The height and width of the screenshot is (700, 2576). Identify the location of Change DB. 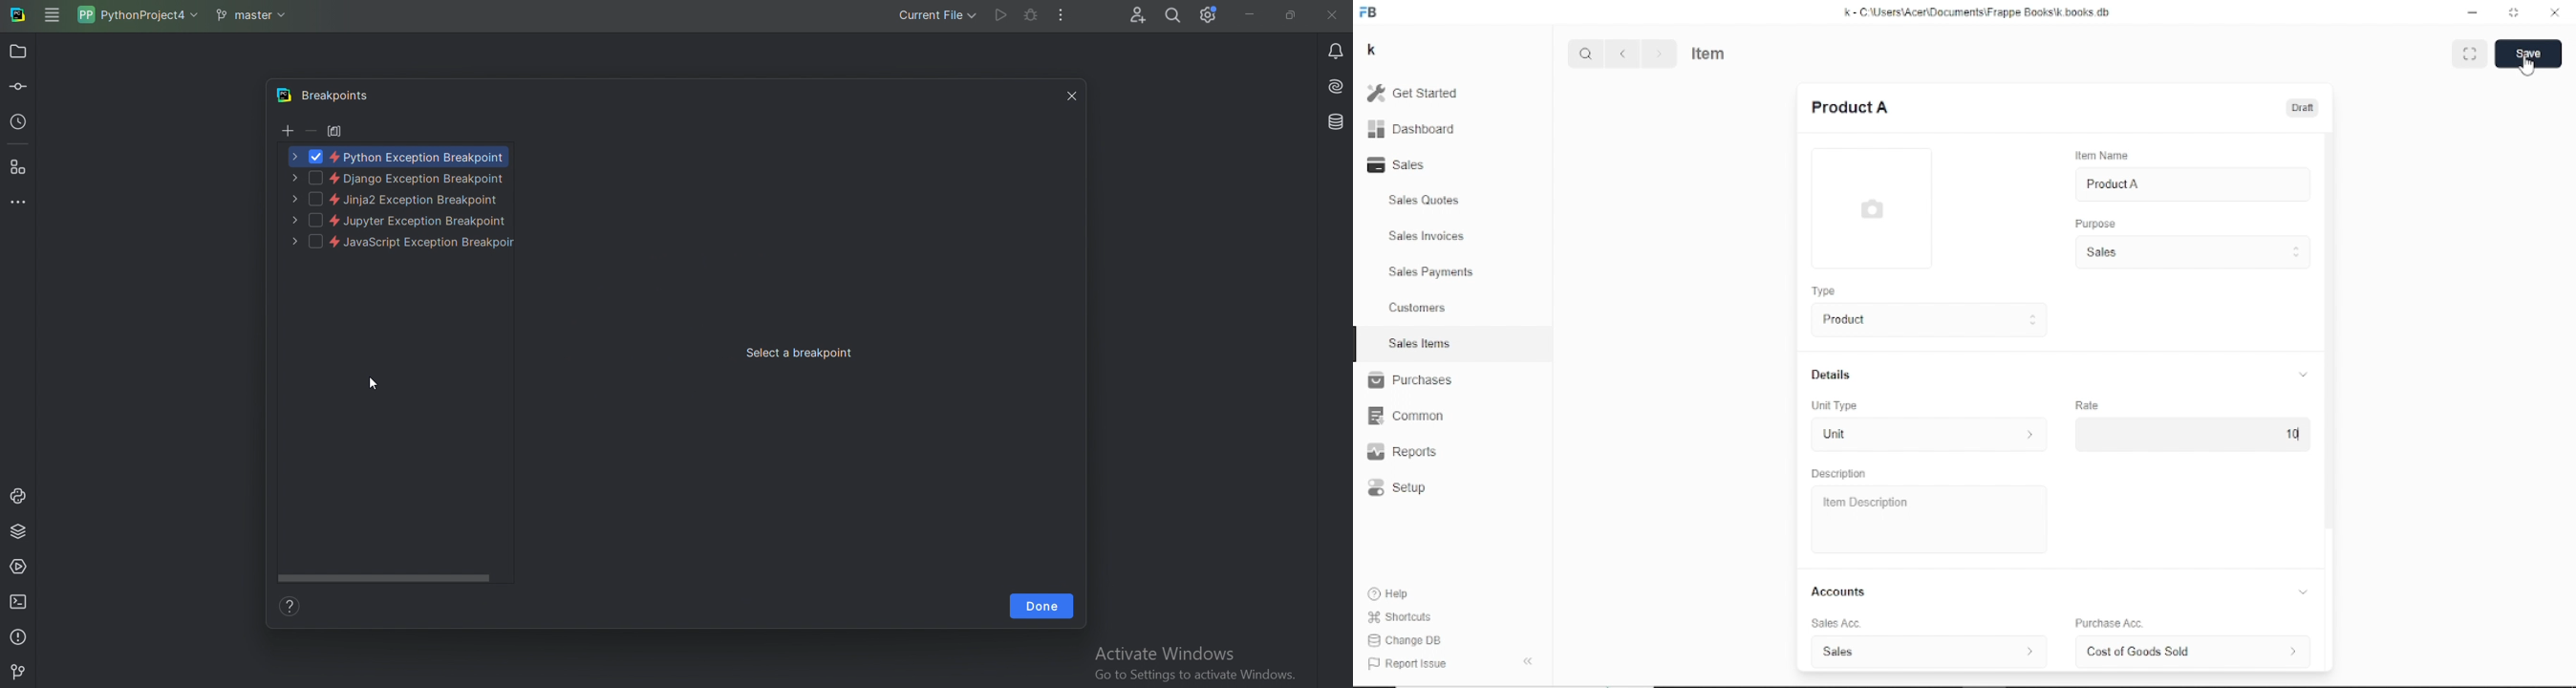
(1407, 641).